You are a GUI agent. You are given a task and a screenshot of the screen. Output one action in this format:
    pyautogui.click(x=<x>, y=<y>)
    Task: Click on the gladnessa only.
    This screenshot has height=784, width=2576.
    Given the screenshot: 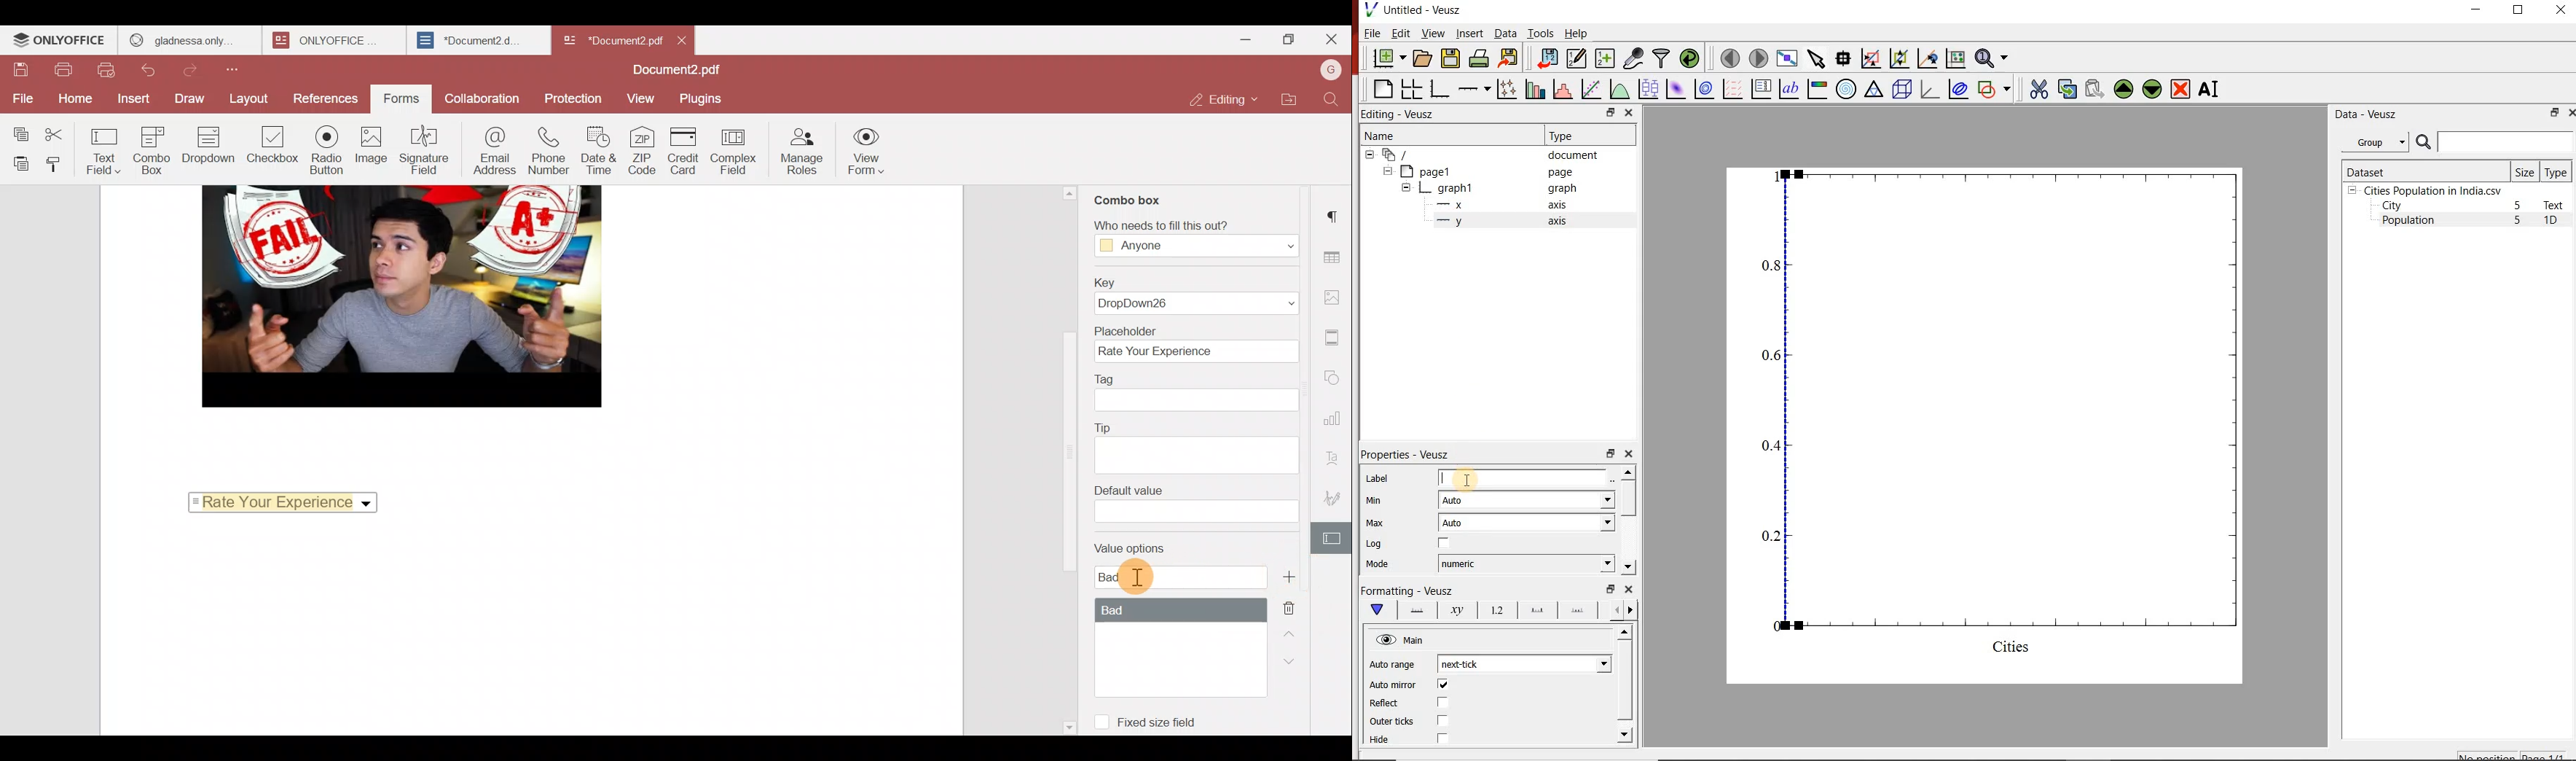 What is the action you would take?
    pyautogui.click(x=182, y=38)
    